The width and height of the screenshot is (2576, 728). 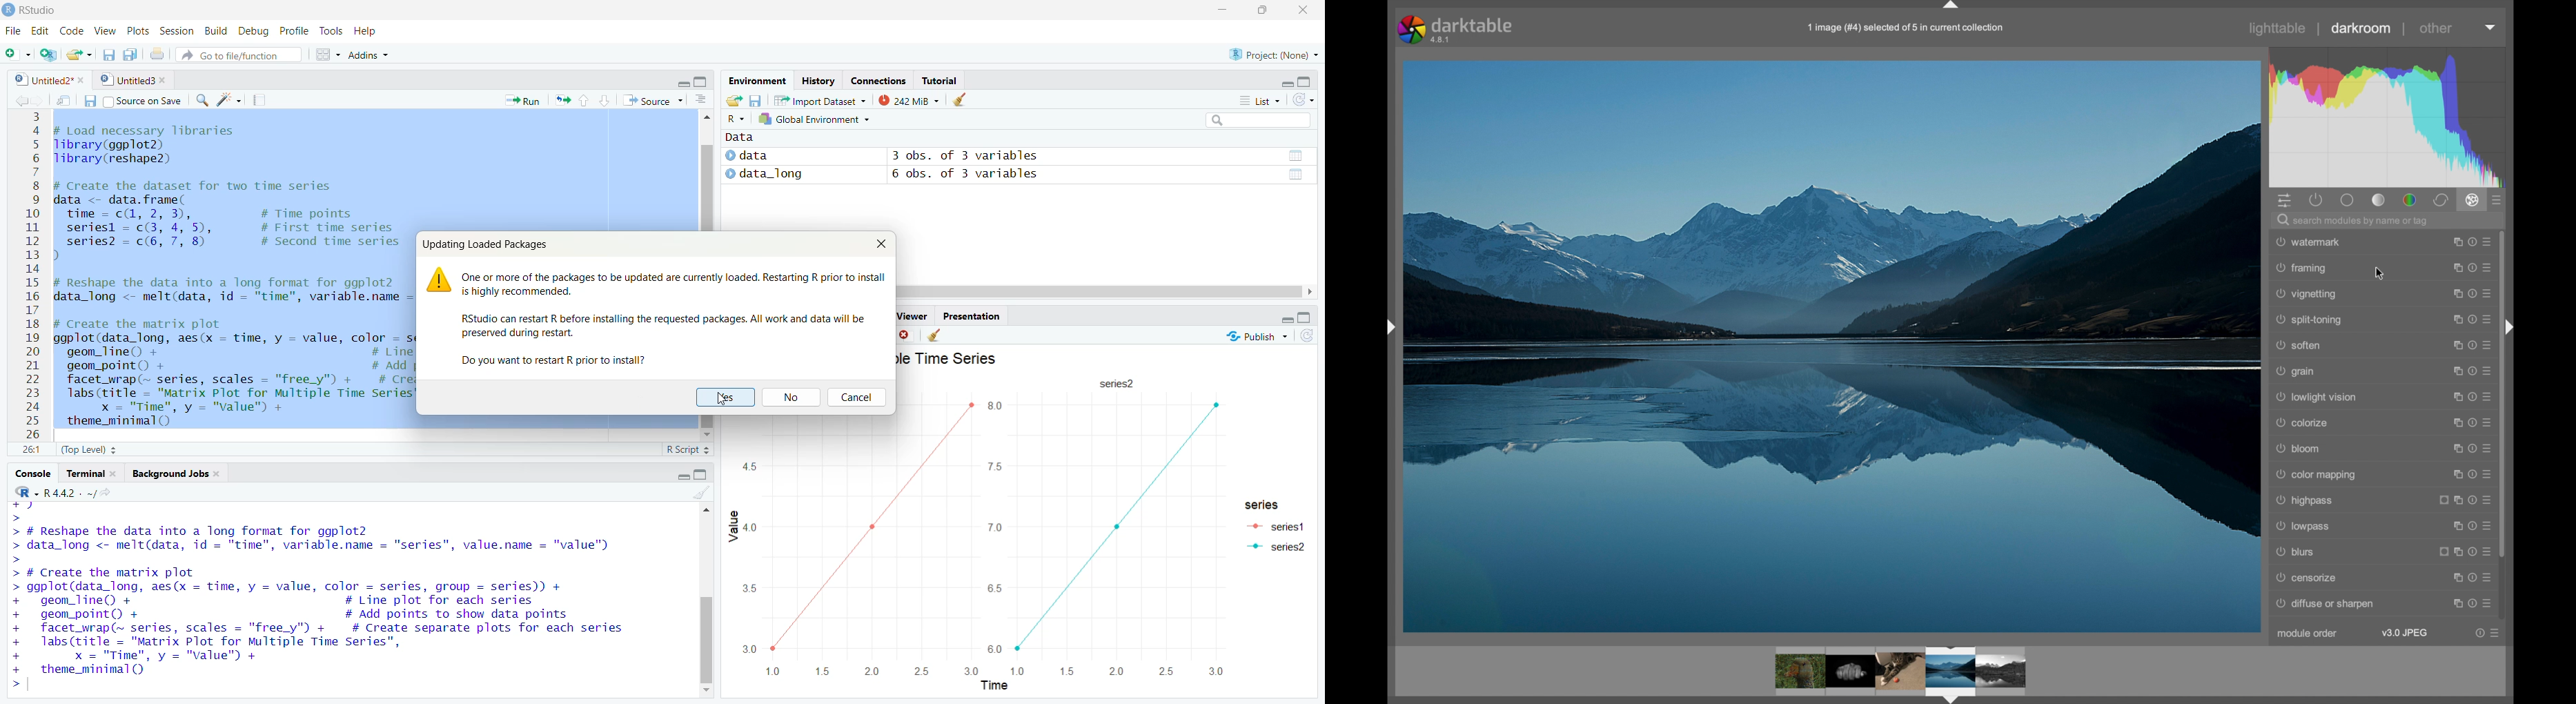 I want to click on show in window, so click(x=66, y=100).